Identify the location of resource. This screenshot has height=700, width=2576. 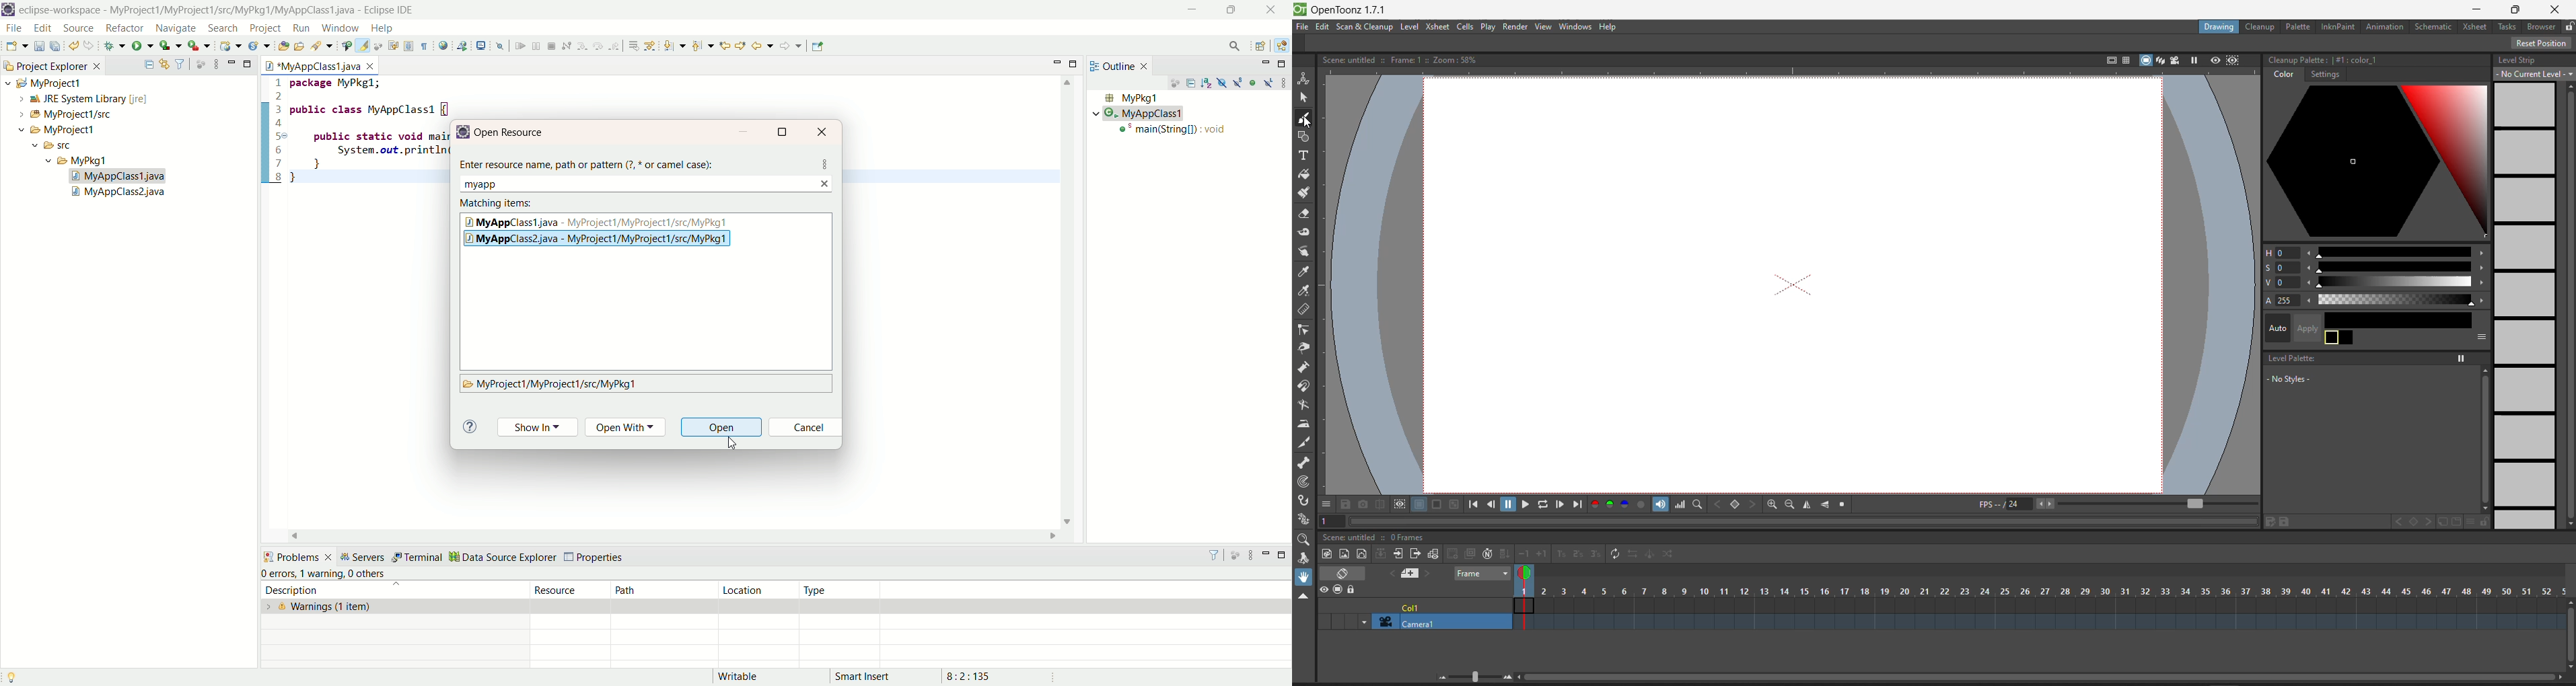
(572, 589).